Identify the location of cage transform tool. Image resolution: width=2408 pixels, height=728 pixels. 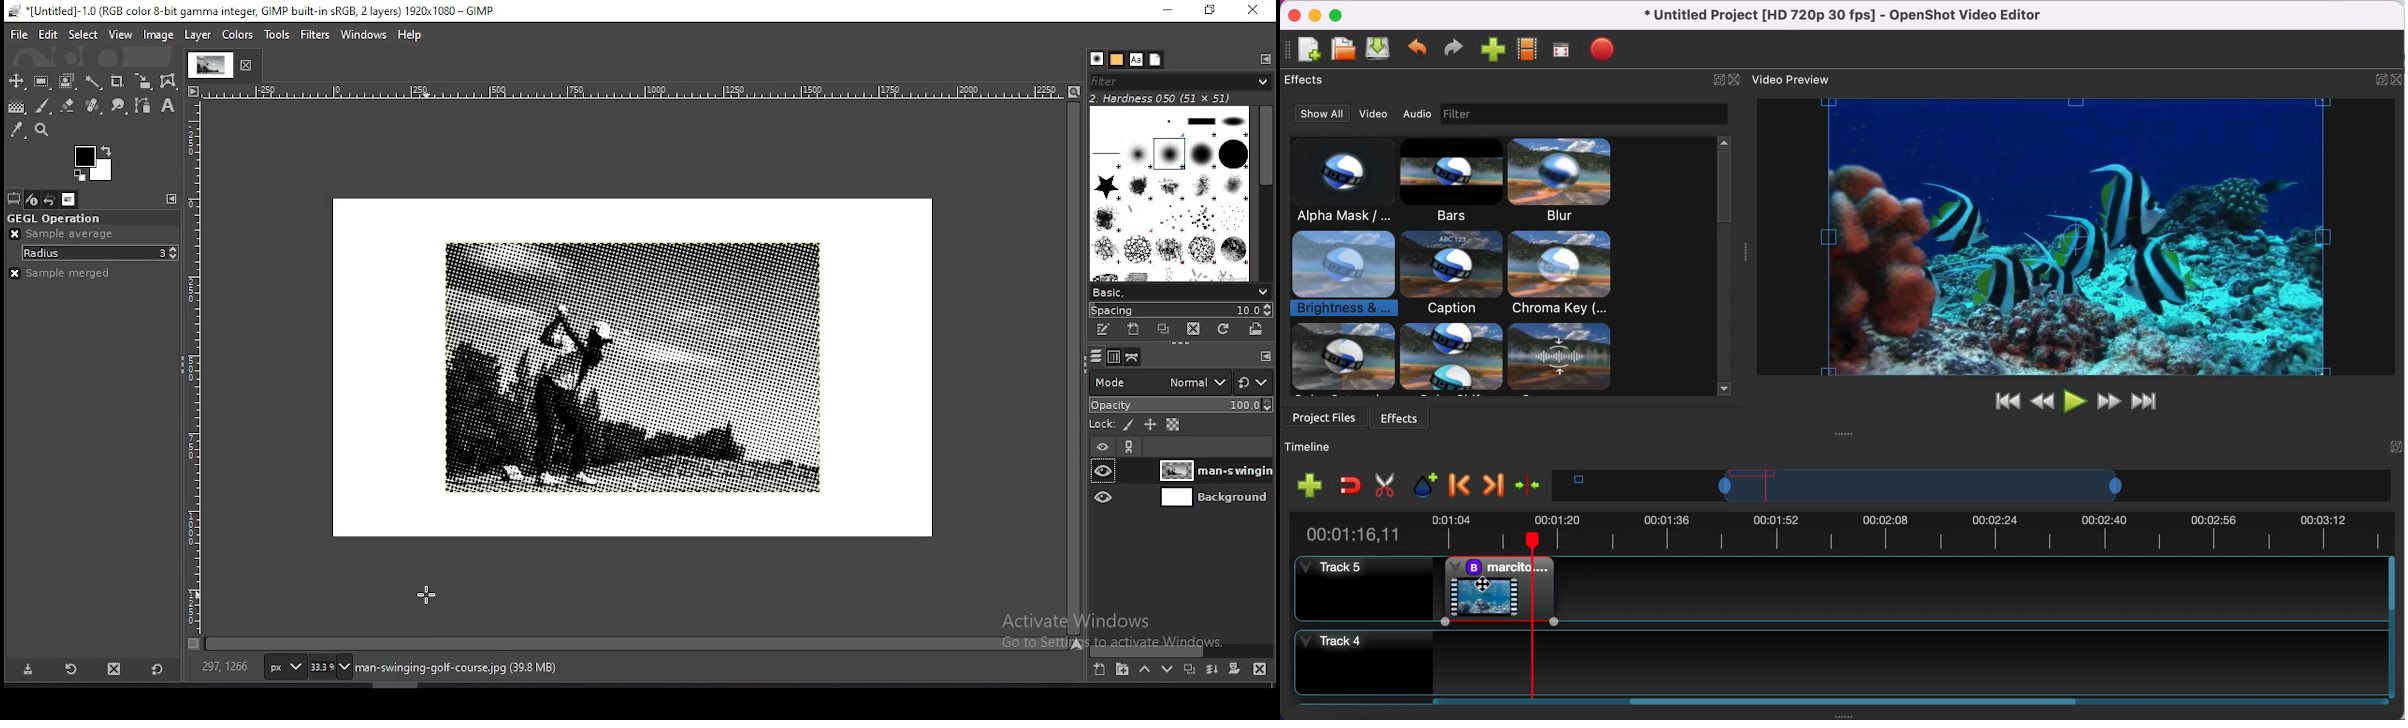
(170, 82).